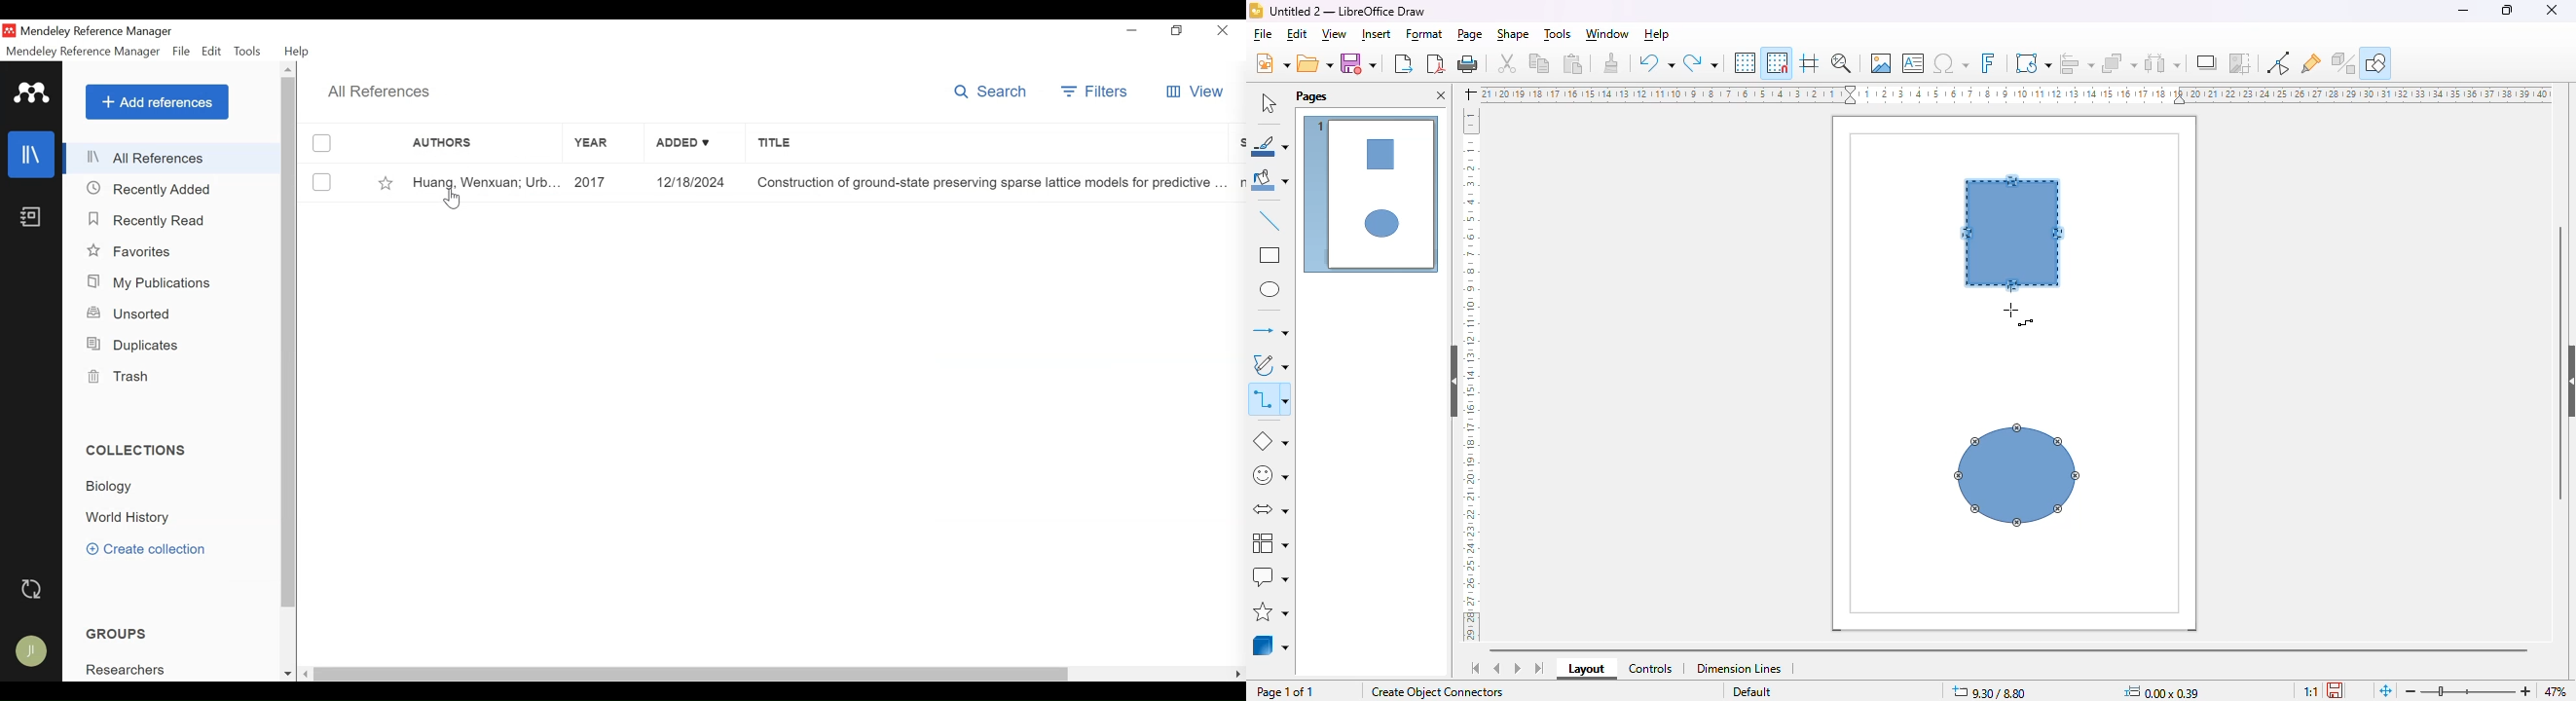  What do you see at coordinates (1270, 146) in the screenshot?
I see `line color` at bounding box center [1270, 146].